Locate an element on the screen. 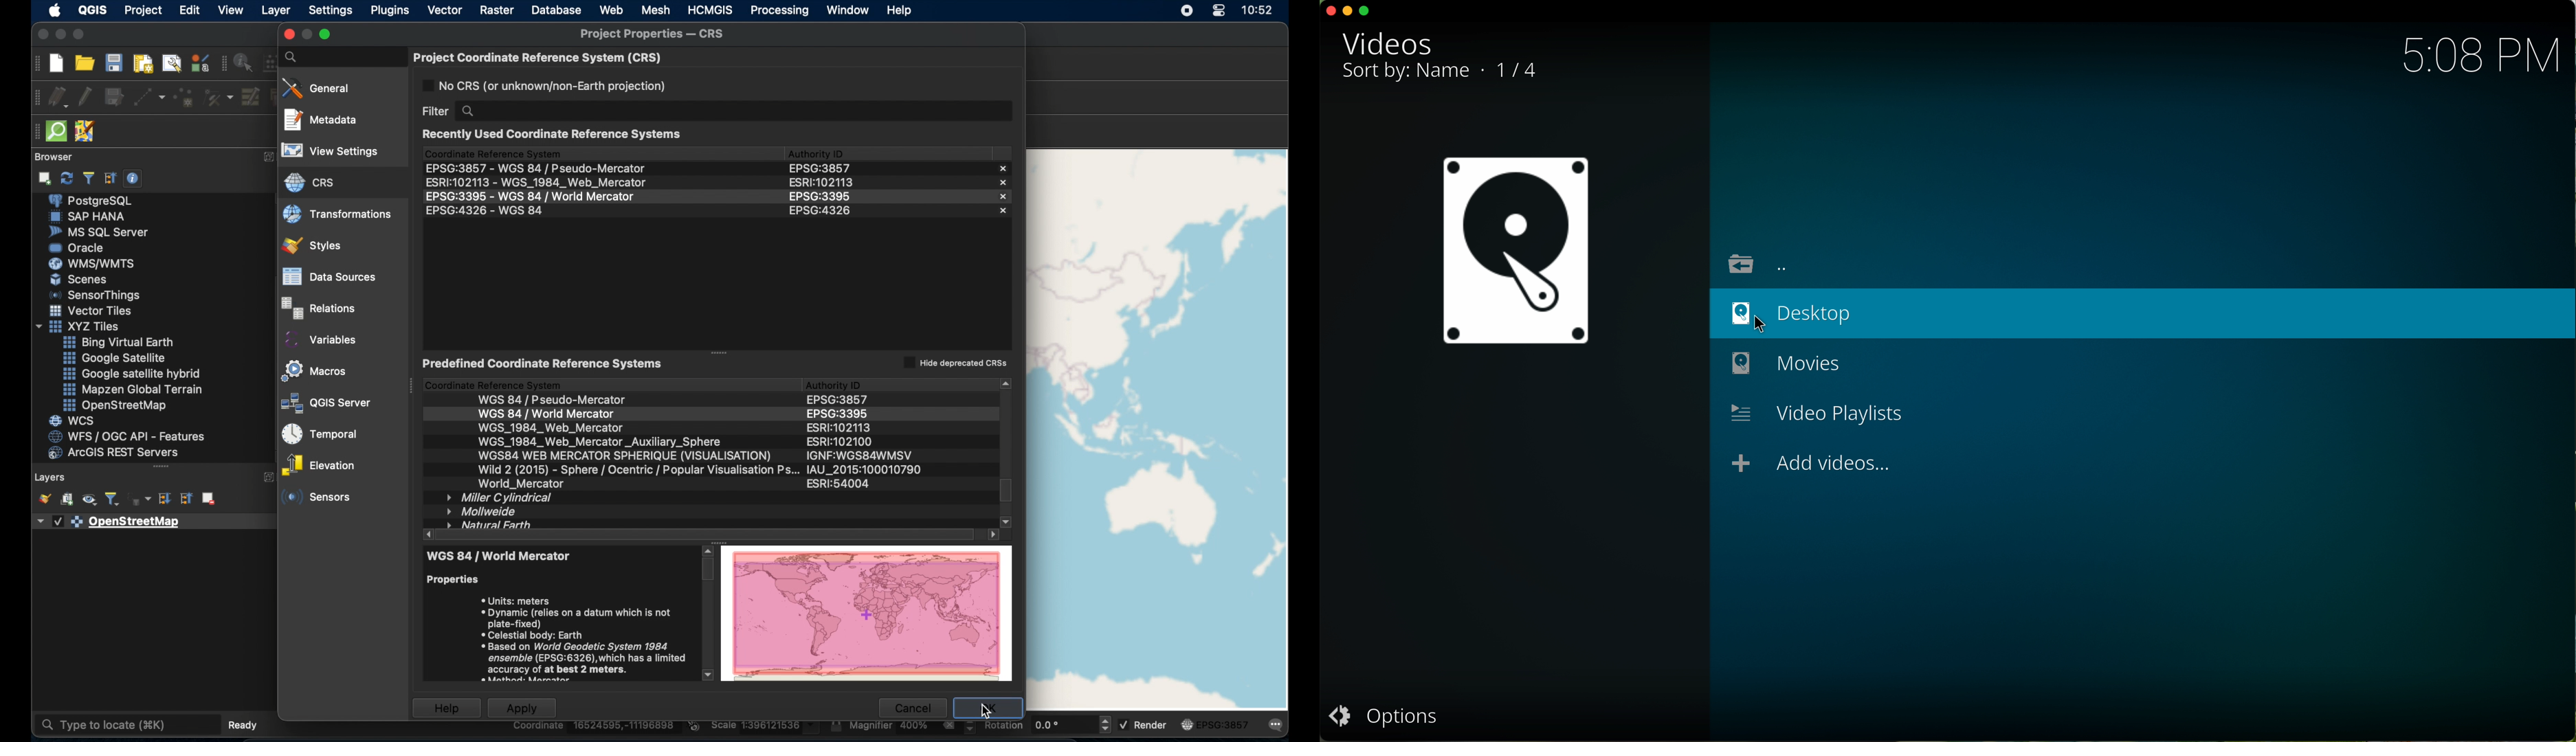 The height and width of the screenshot is (756, 2576). location back is located at coordinates (1756, 261).